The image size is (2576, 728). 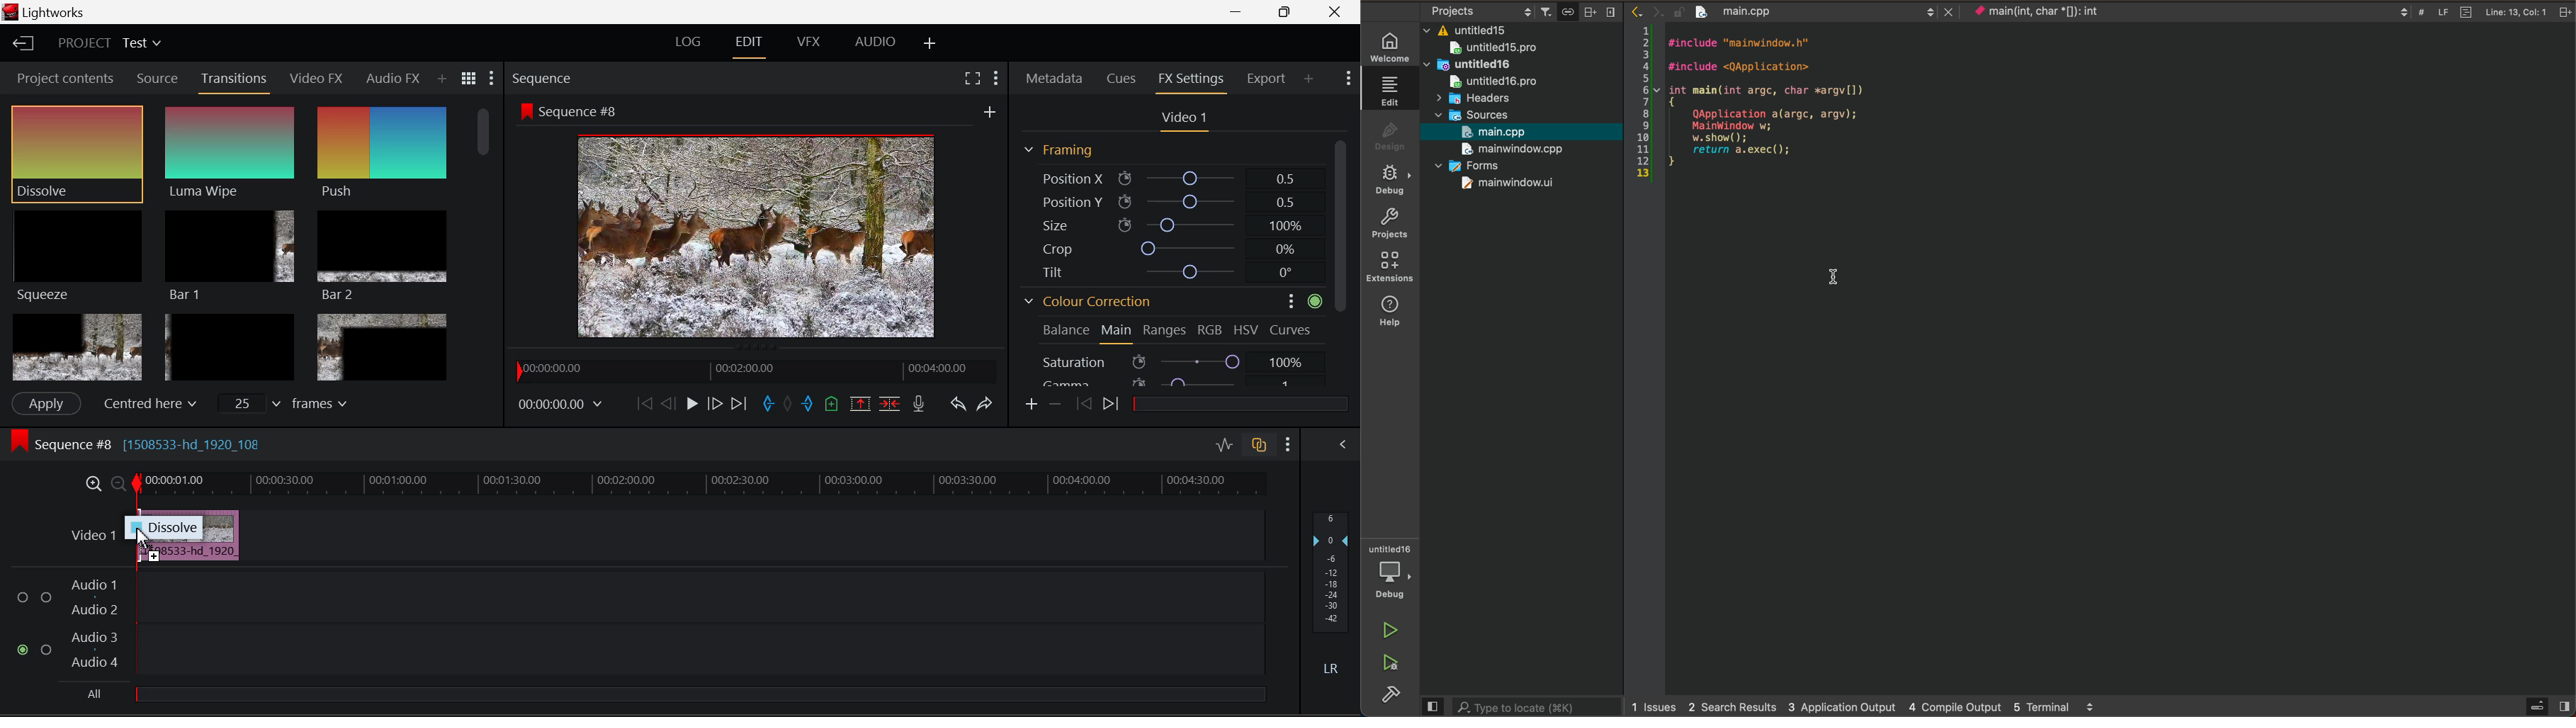 I want to click on search, so click(x=1533, y=707).